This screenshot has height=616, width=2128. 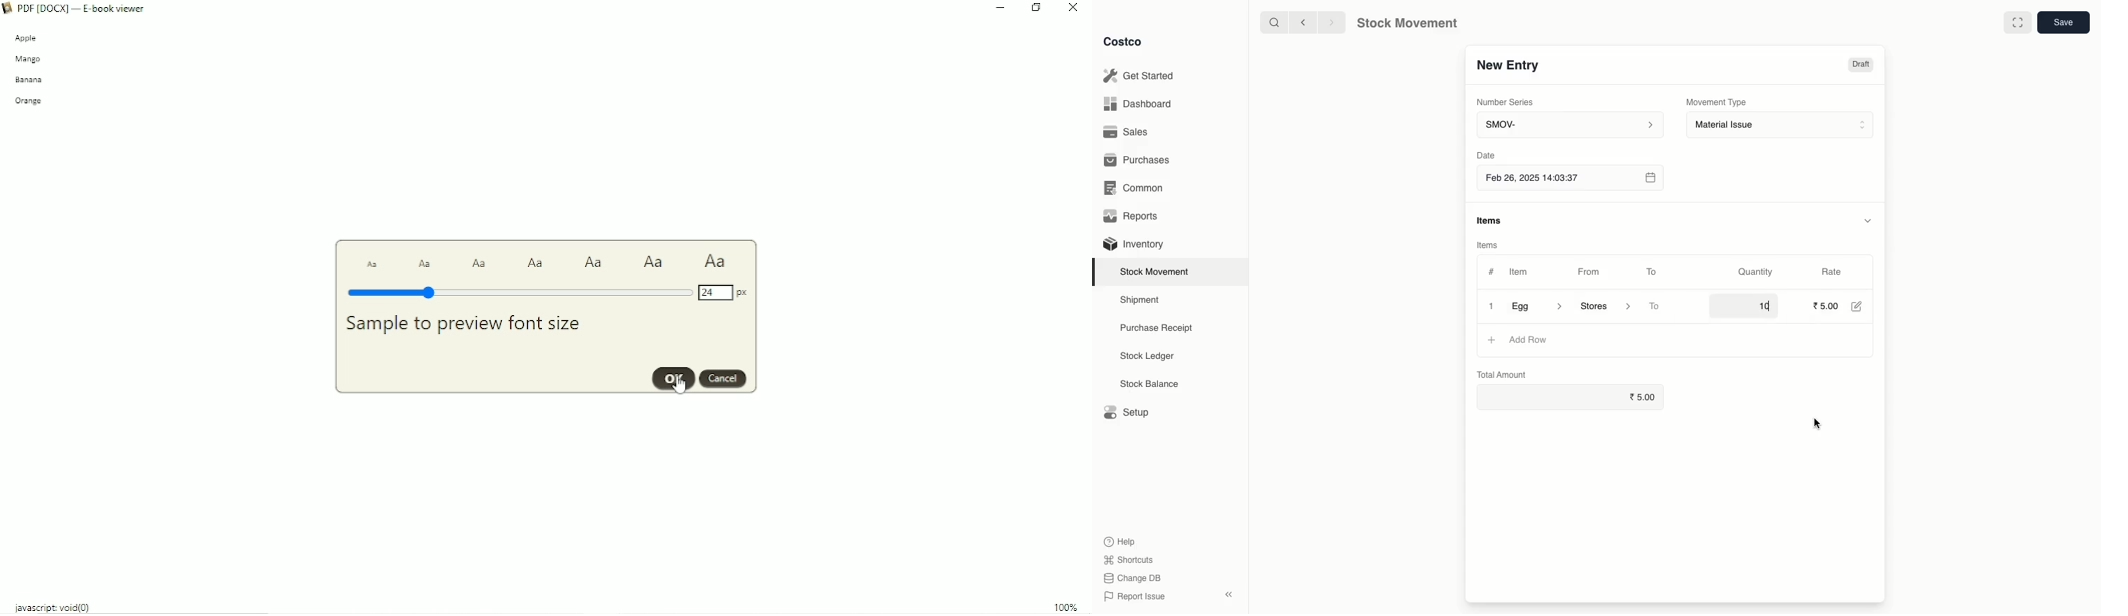 I want to click on Shortcuts, so click(x=1128, y=558).